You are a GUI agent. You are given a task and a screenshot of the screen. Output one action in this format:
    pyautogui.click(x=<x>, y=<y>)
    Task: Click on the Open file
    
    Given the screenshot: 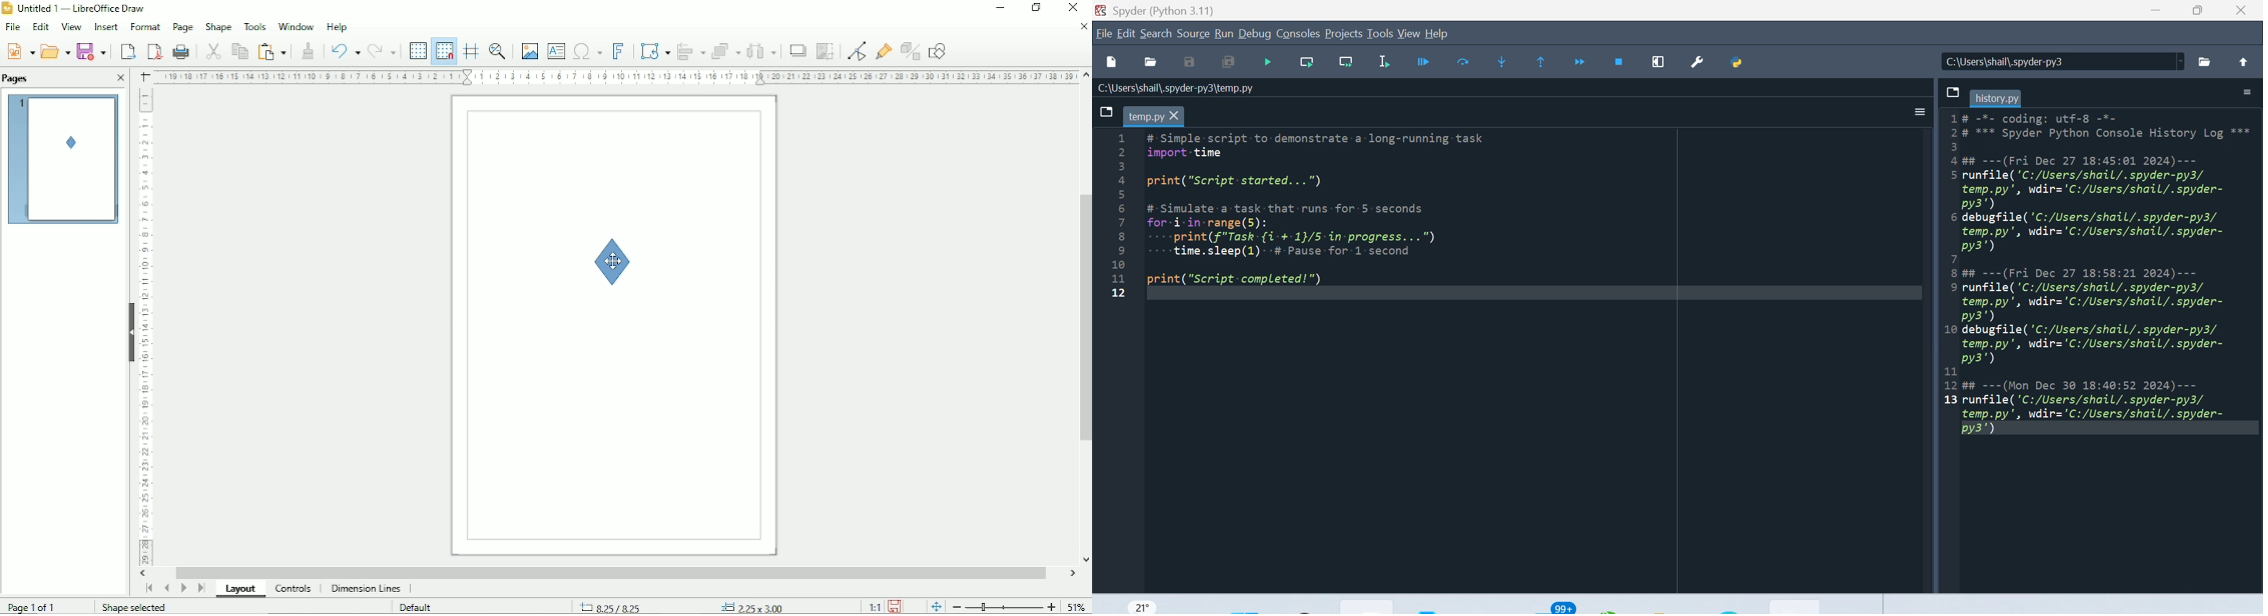 What is the action you would take?
    pyautogui.click(x=1152, y=63)
    